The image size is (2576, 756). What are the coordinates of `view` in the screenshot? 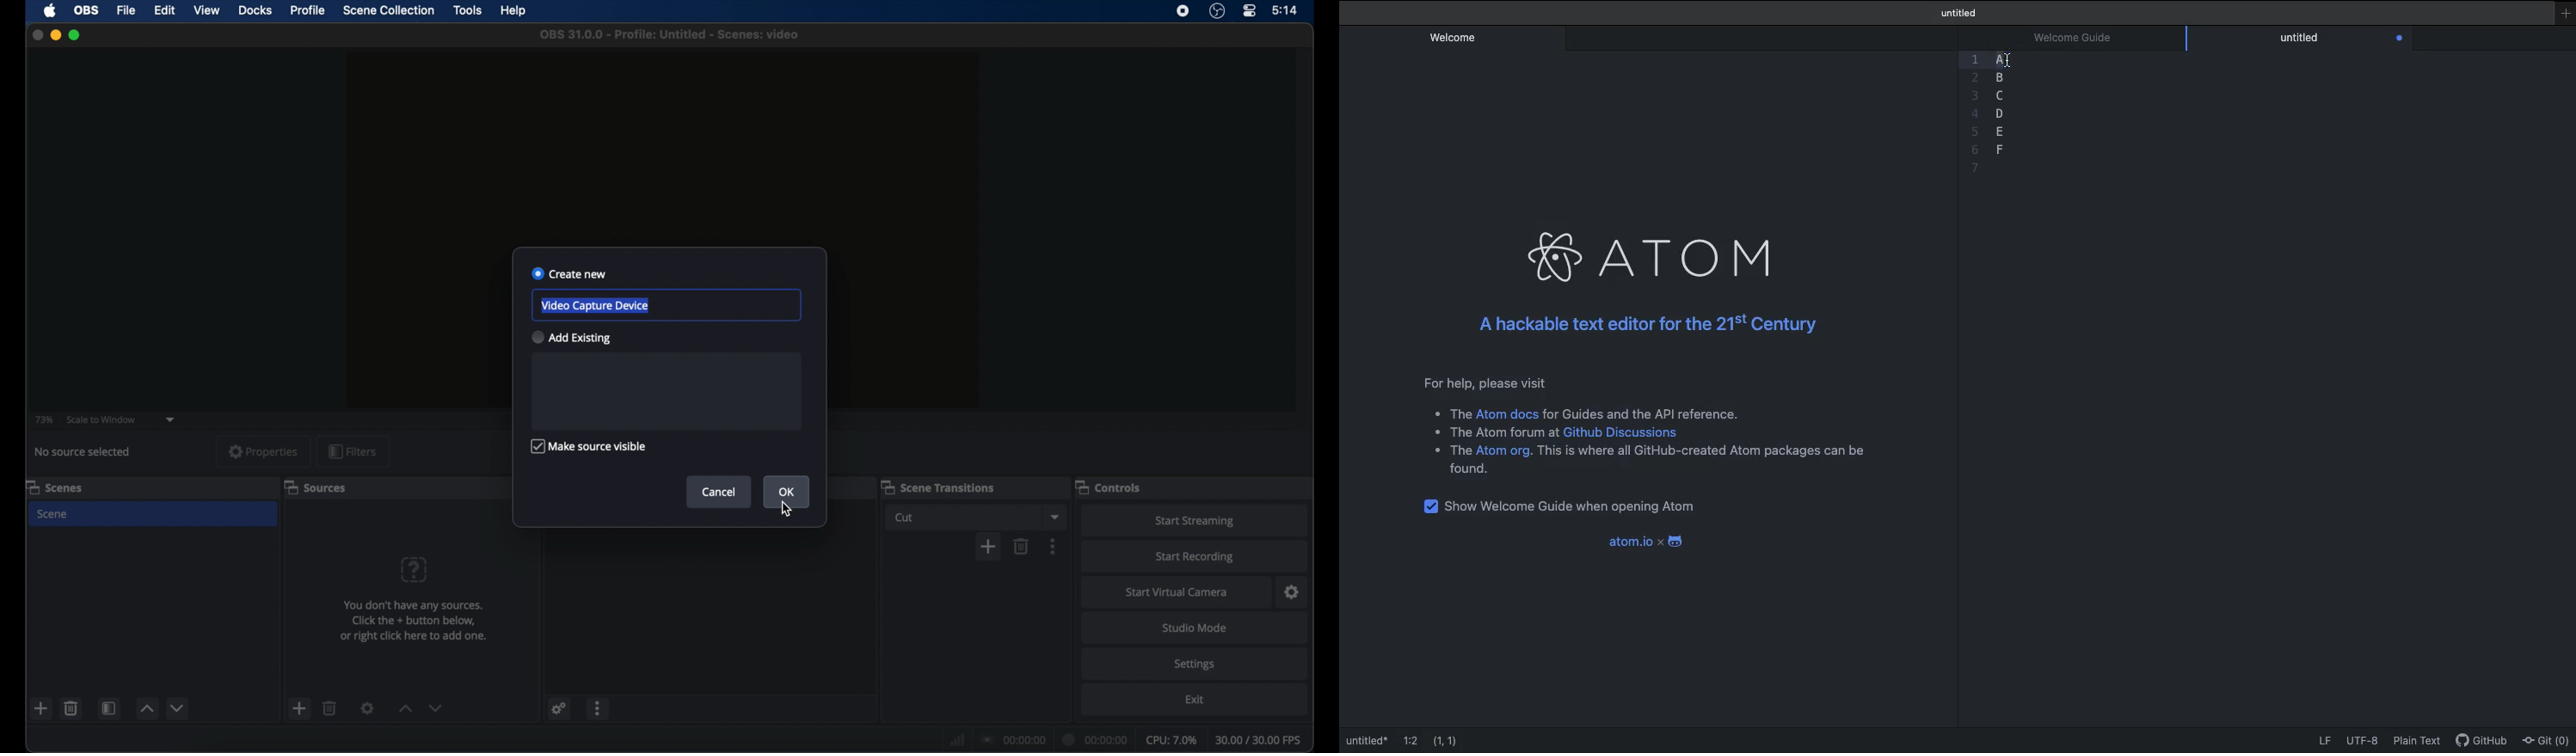 It's located at (206, 10).